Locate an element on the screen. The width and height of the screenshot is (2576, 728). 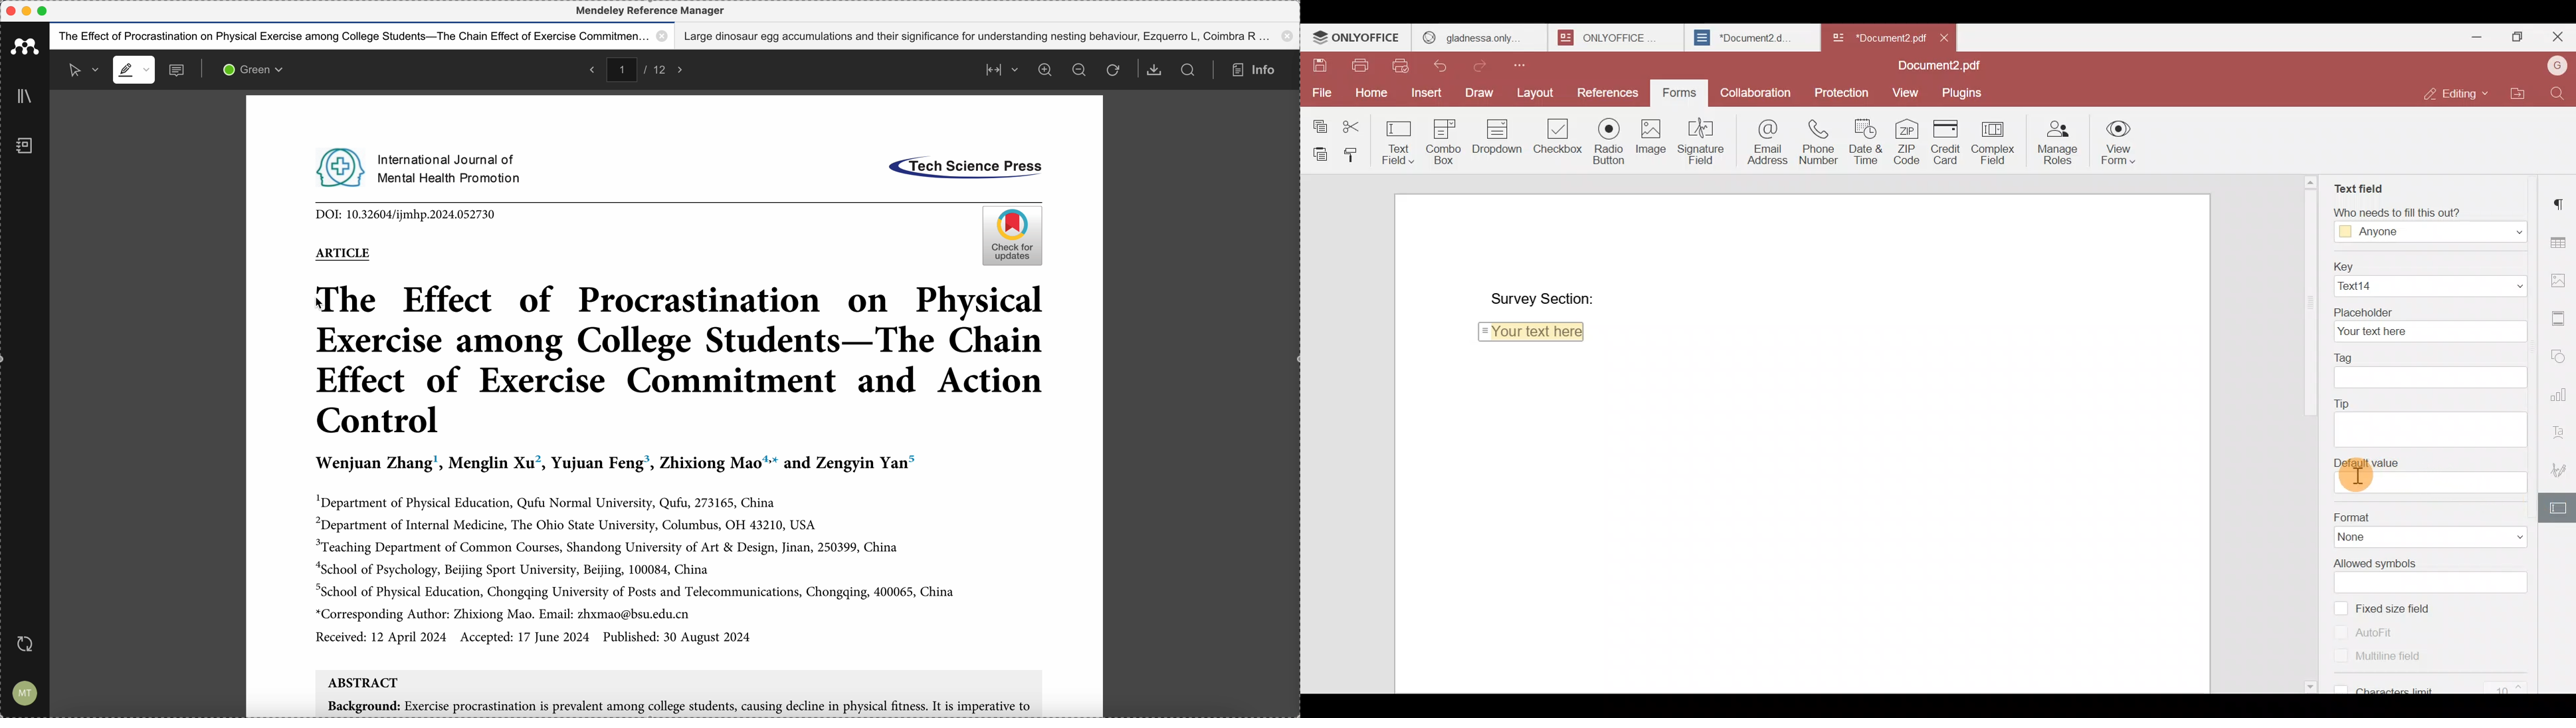
Copy style is located at coordinates (1352, 152).